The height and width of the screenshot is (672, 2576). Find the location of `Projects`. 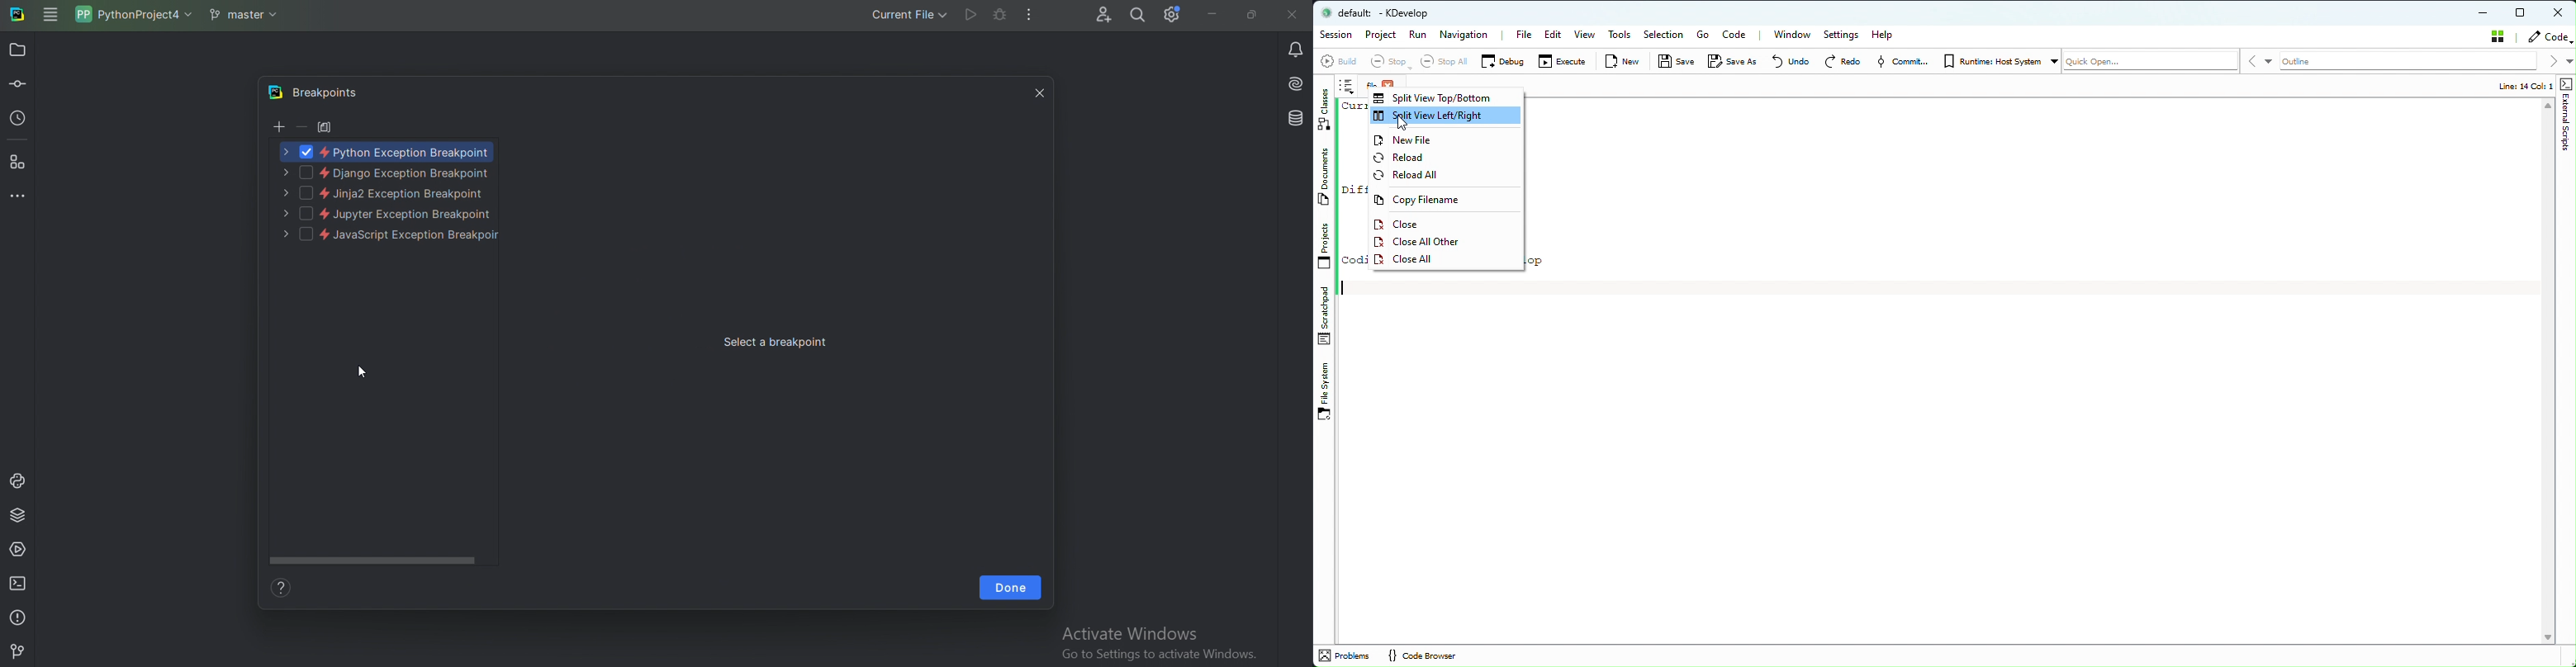

Projects is located at coordinates (1328, 246).